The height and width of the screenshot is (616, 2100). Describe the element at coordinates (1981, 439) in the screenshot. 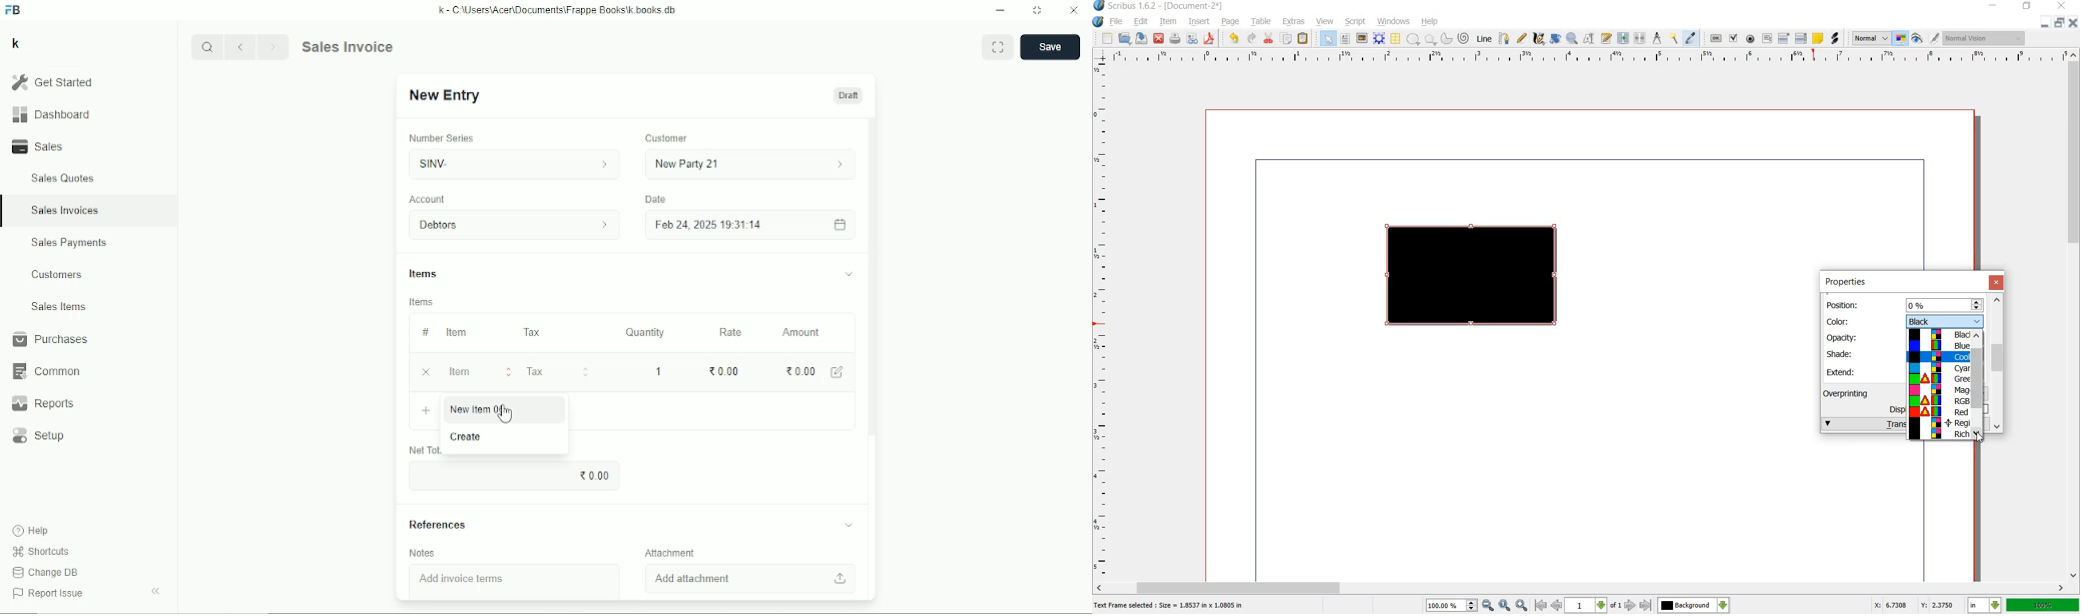

I see `cursor` at that location.